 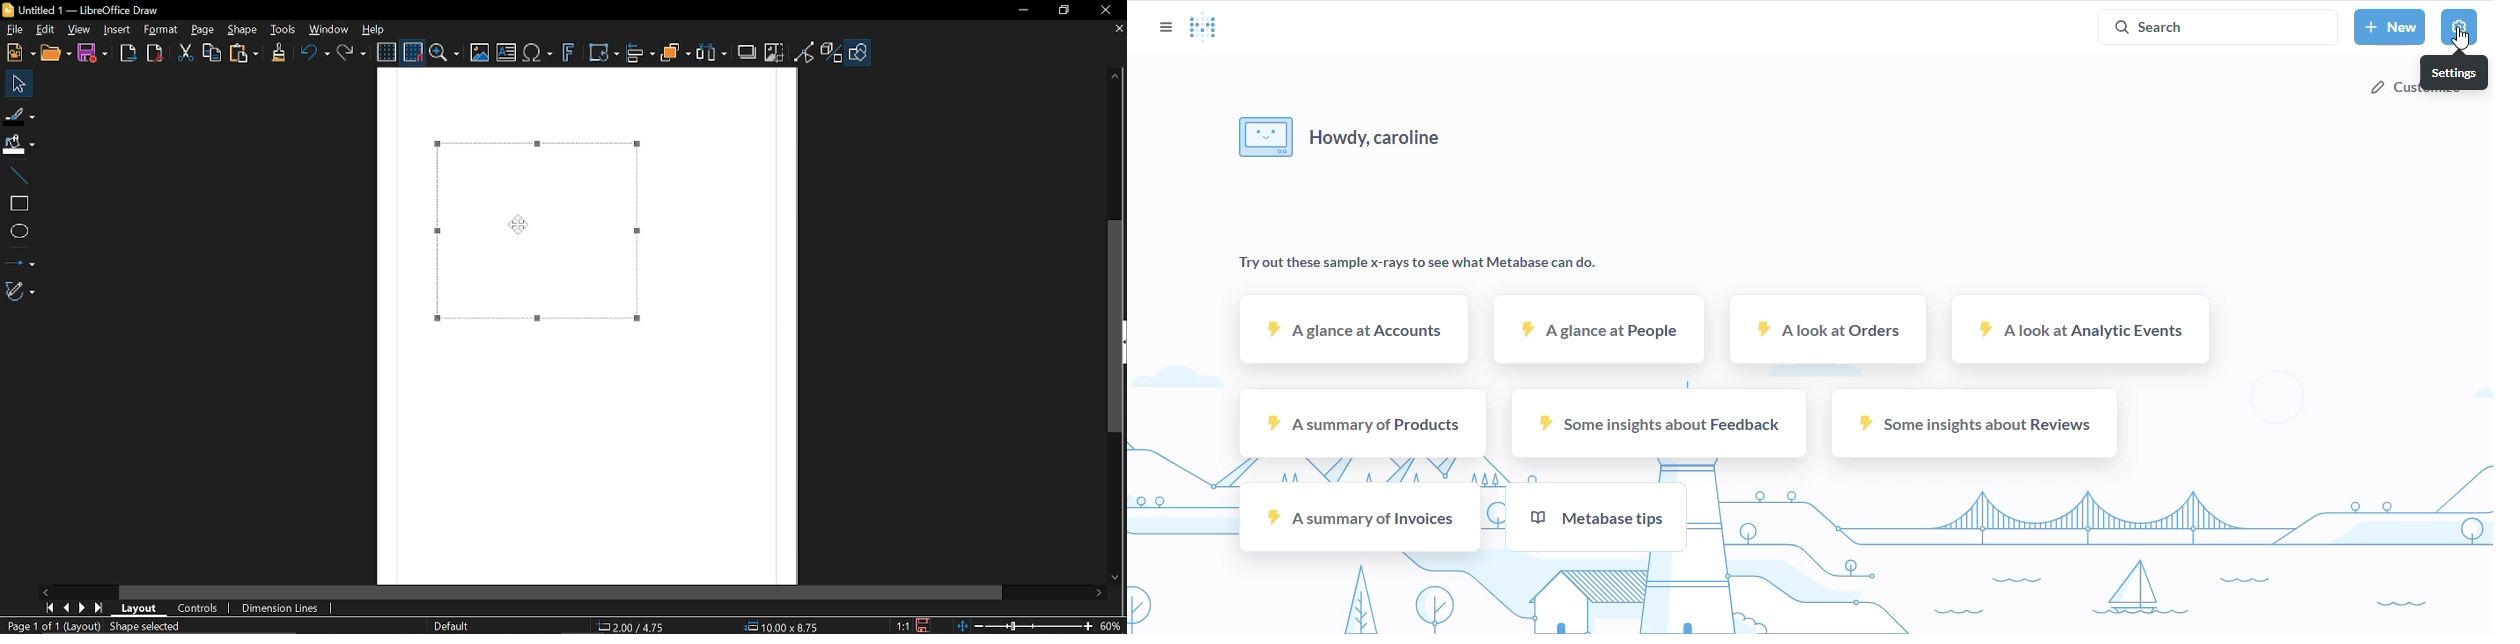 I want to click on Ellipse, so click(x=18, y=230).